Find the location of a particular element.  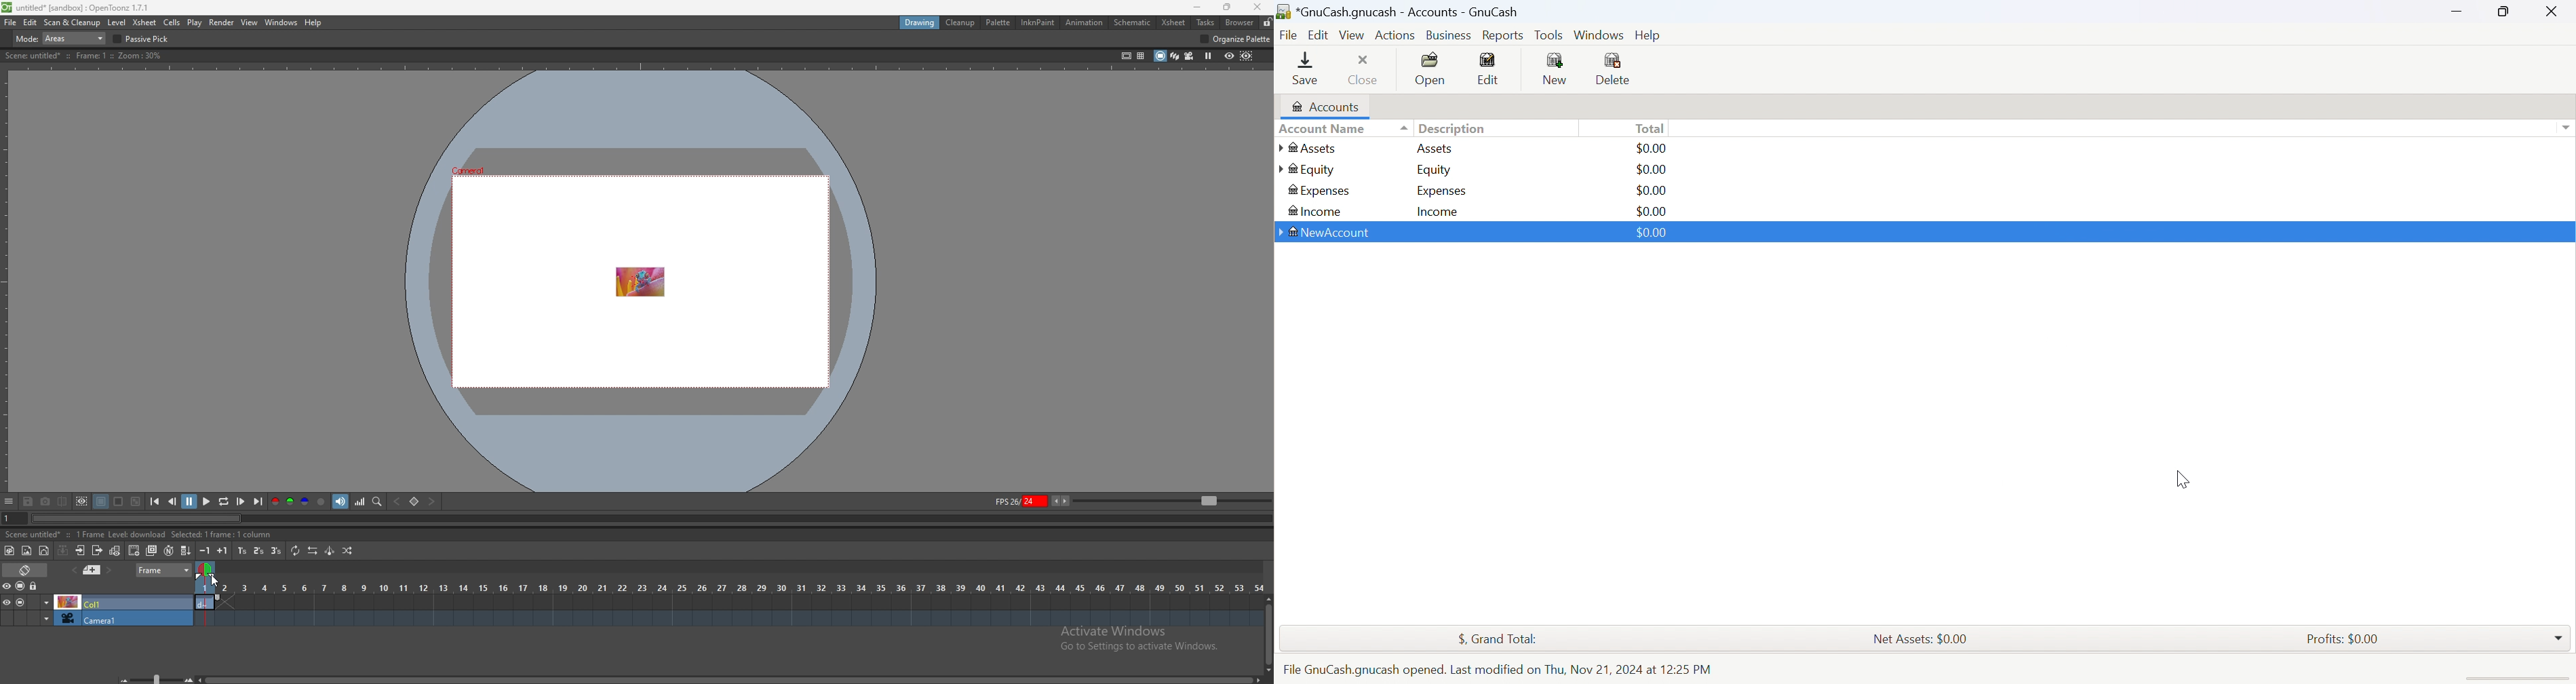

close subsheet is located at coordinates (98, 551).